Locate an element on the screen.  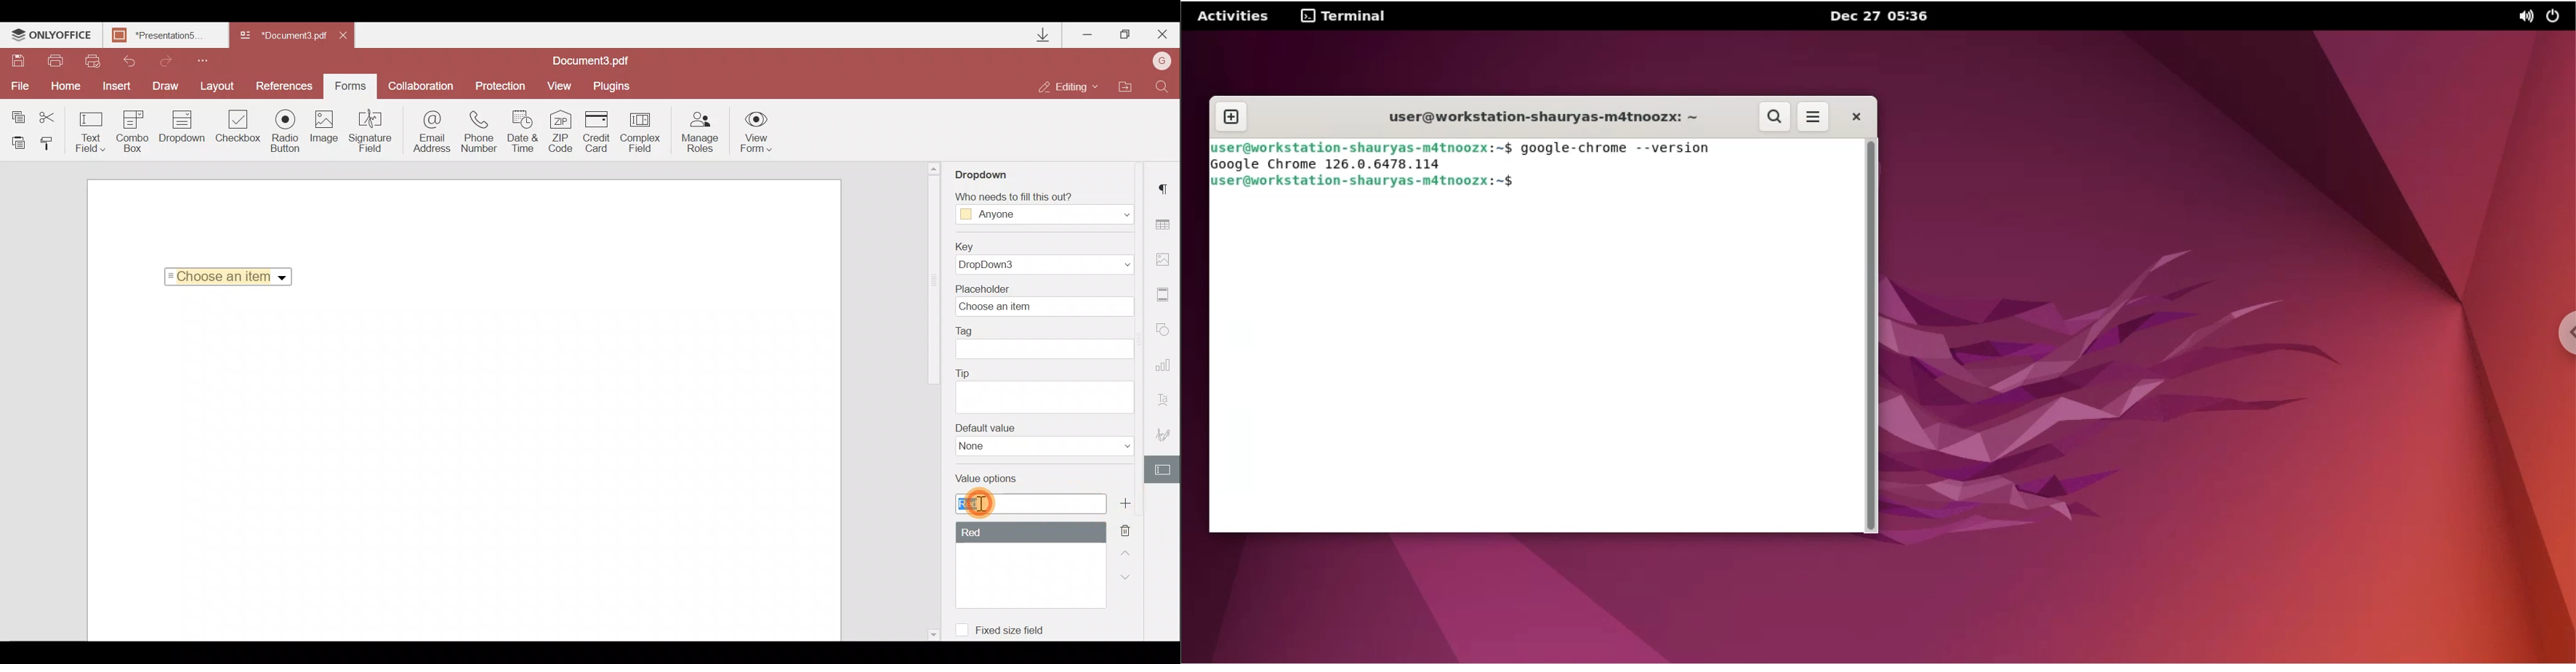
Document name is located at coordinates (169, 36).